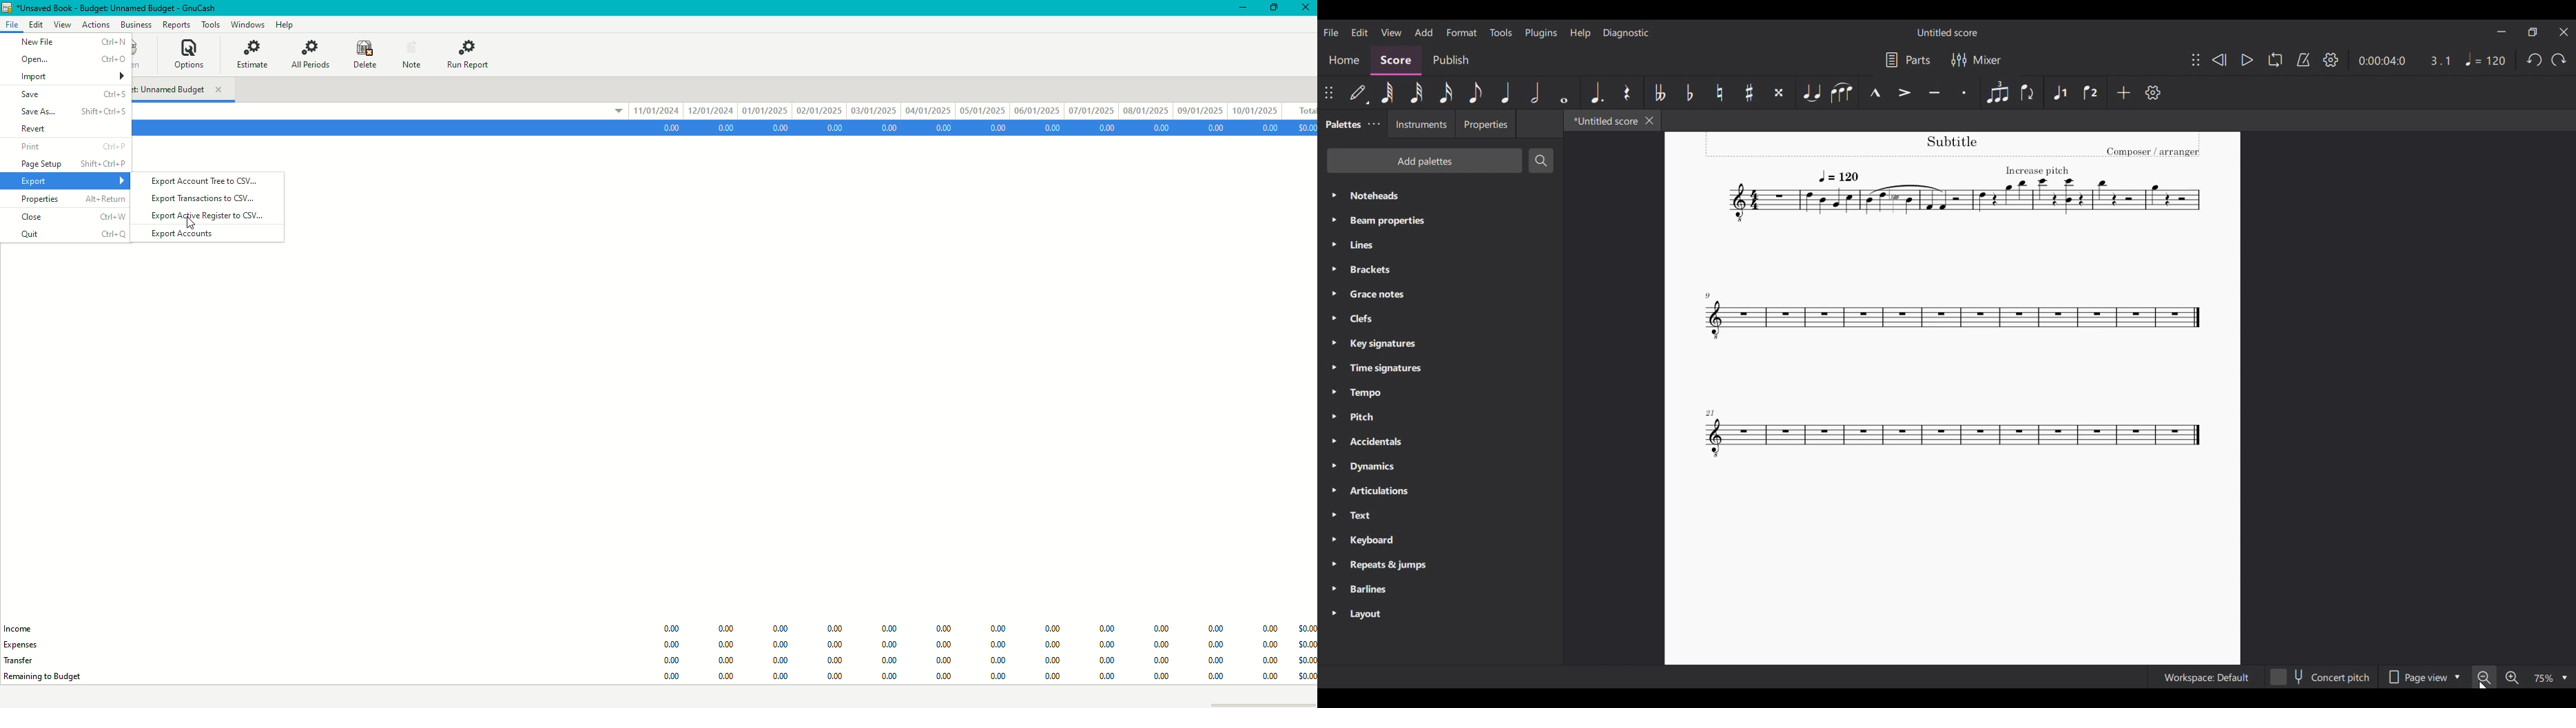 The height and width of the screenshot is (728, 2576). I want to click on Layout, so click(1440, 614).